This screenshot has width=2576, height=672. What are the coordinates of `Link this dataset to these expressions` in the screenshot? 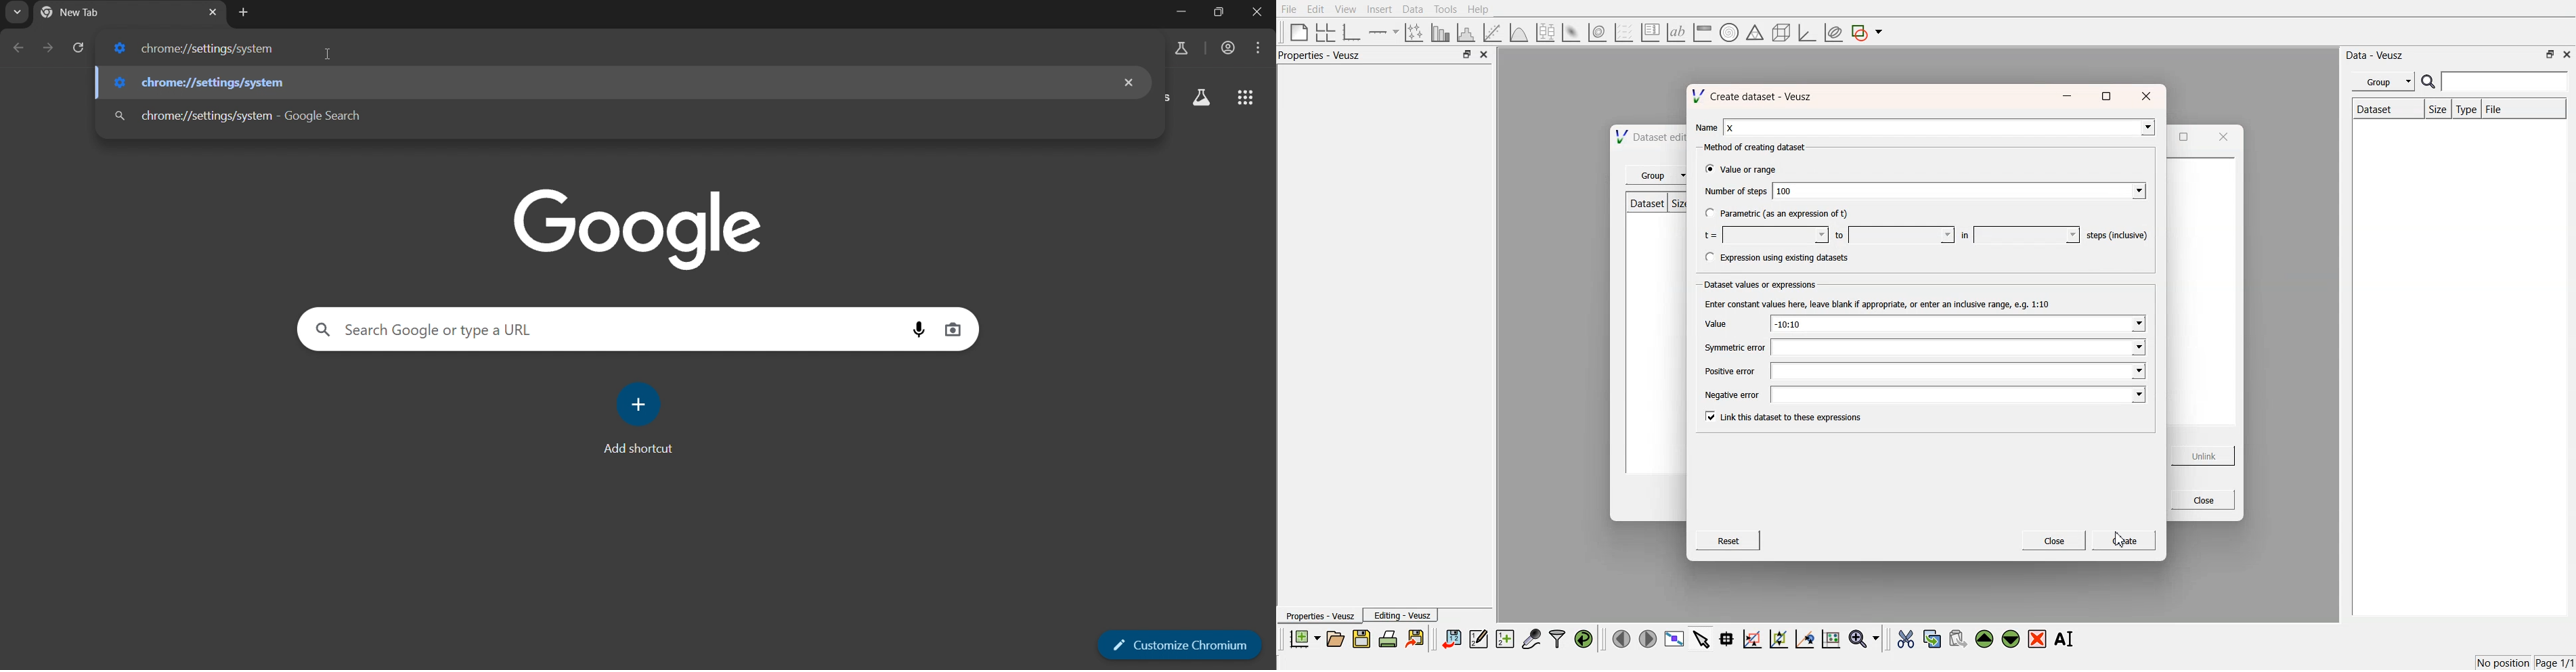 It's located at (1789, 418).